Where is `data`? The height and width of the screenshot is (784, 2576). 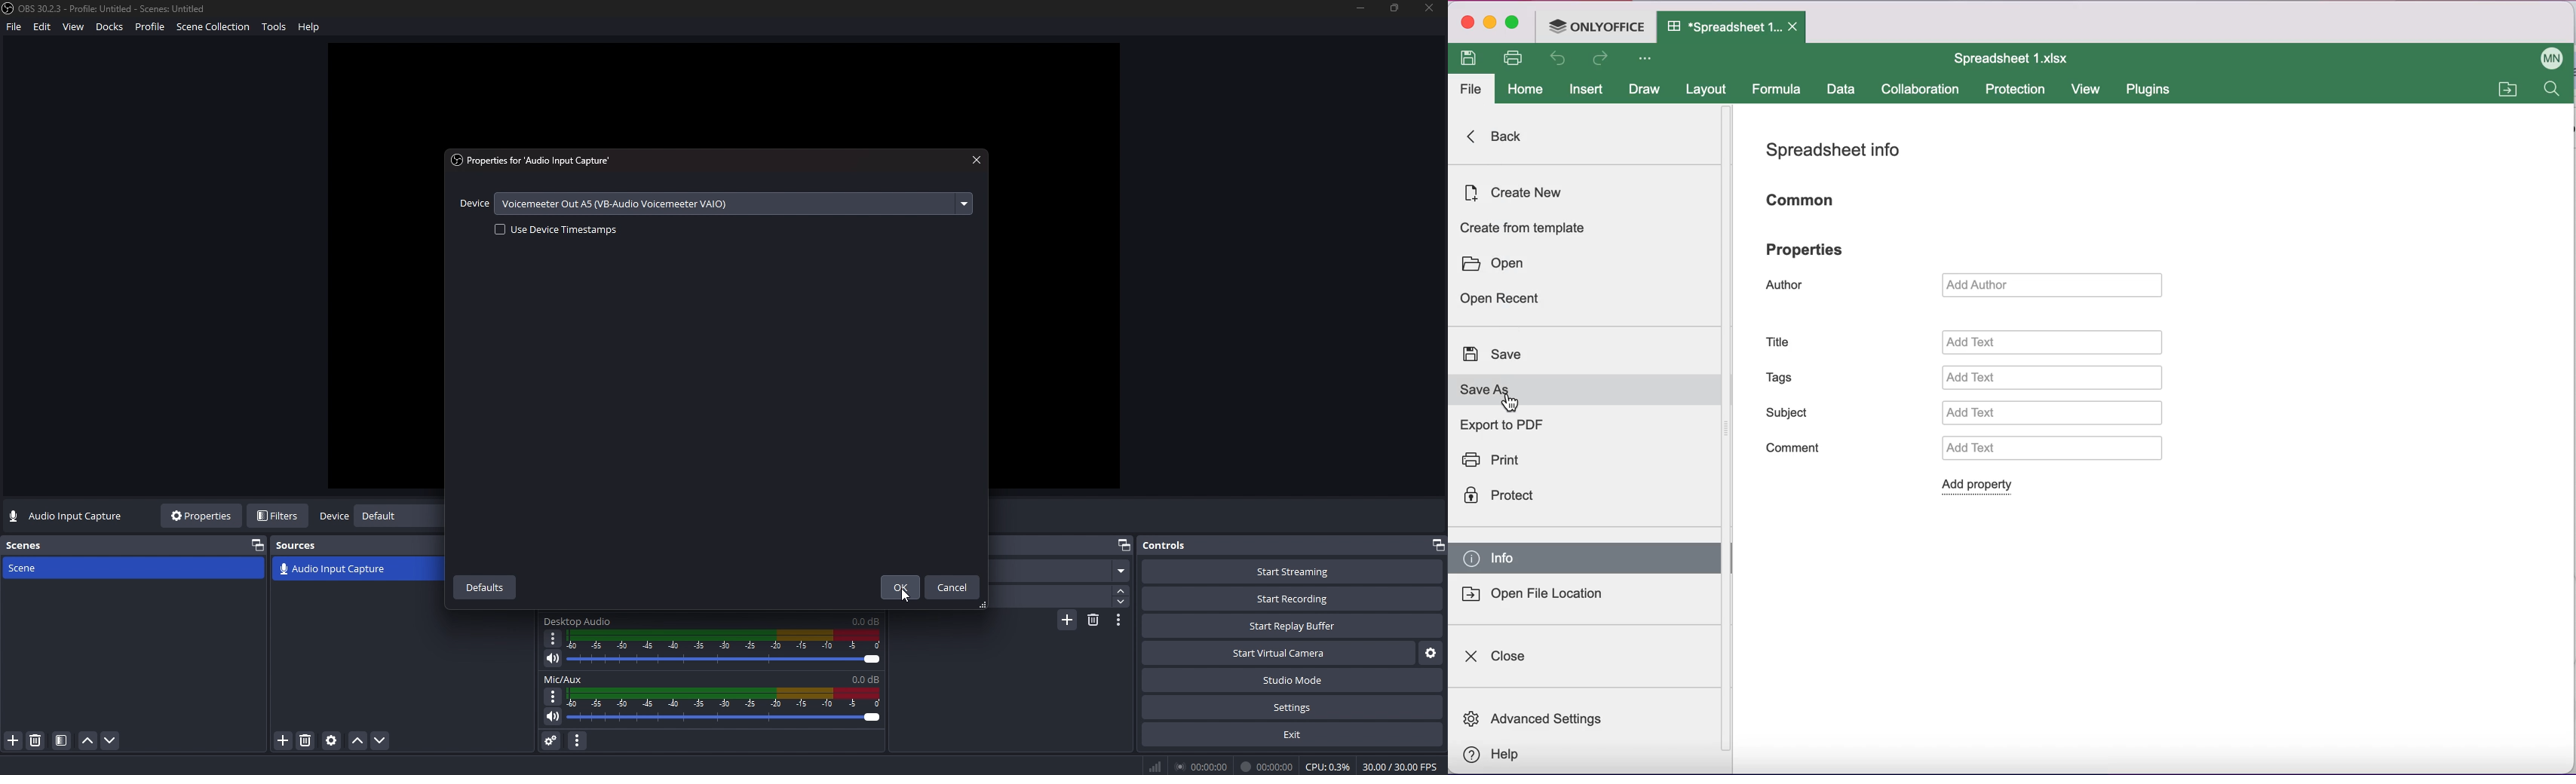 data is located at coordinates (1843, 90).